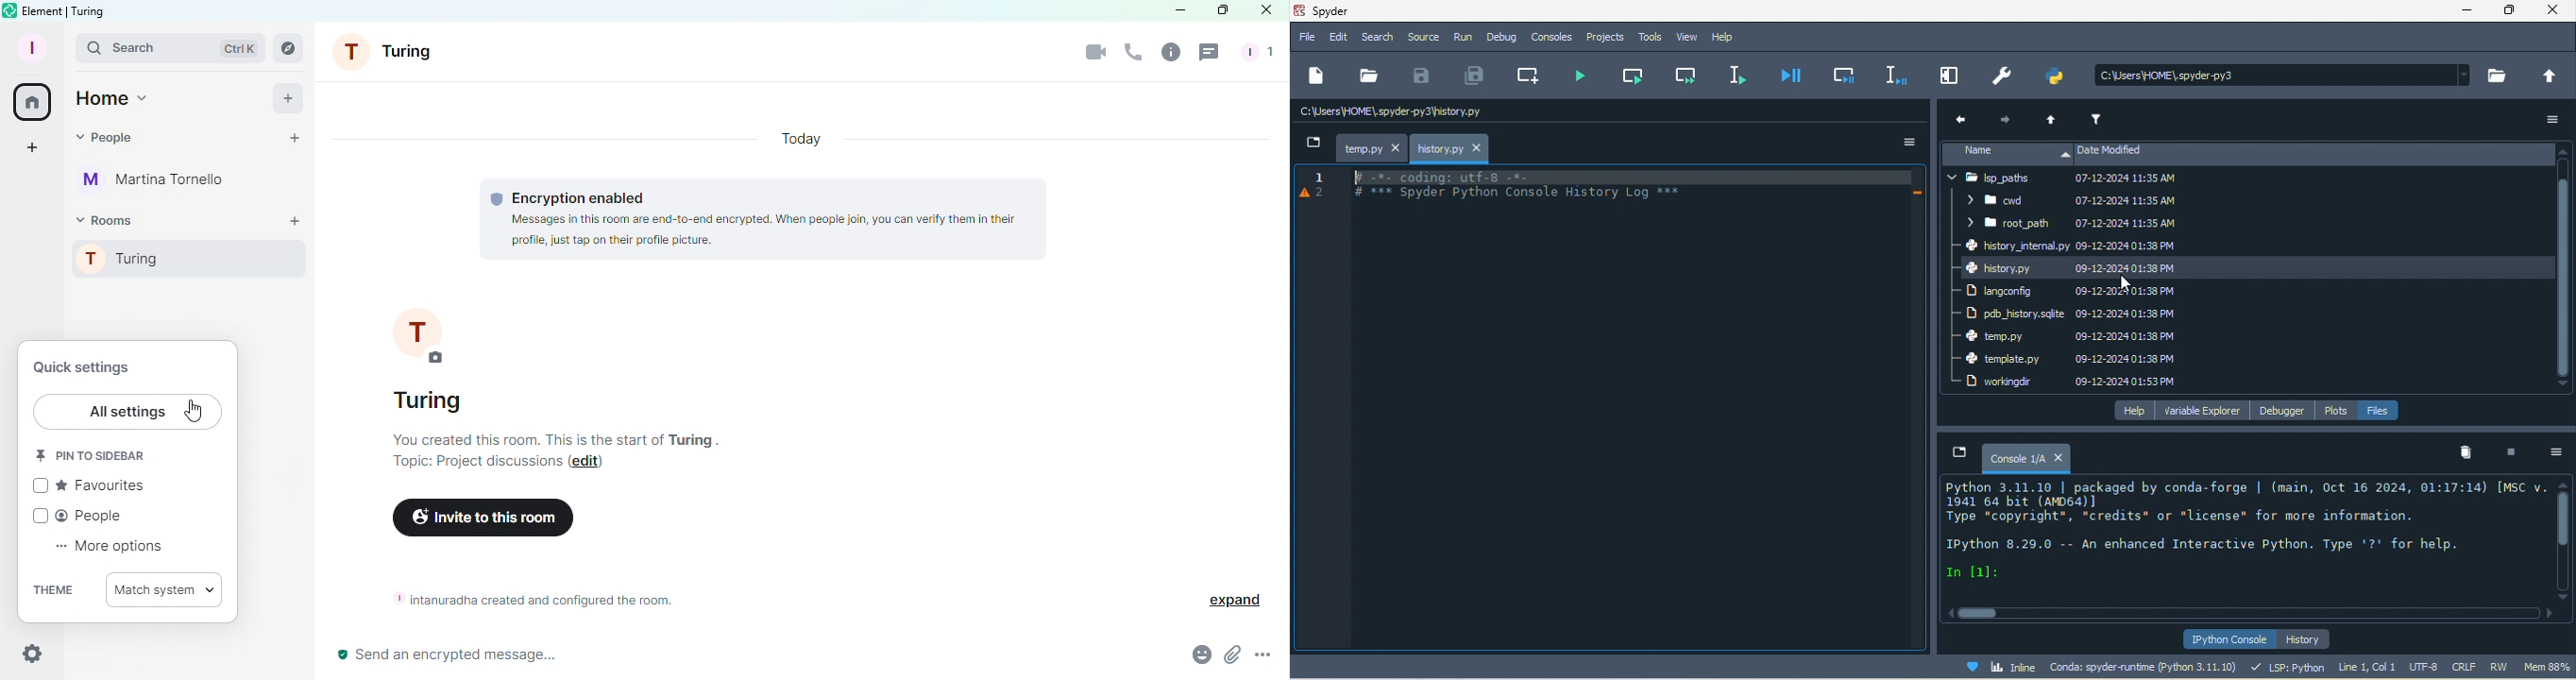  Describe the element at coordinates (42, 485) in the screenshot. I see `check box` at that location.